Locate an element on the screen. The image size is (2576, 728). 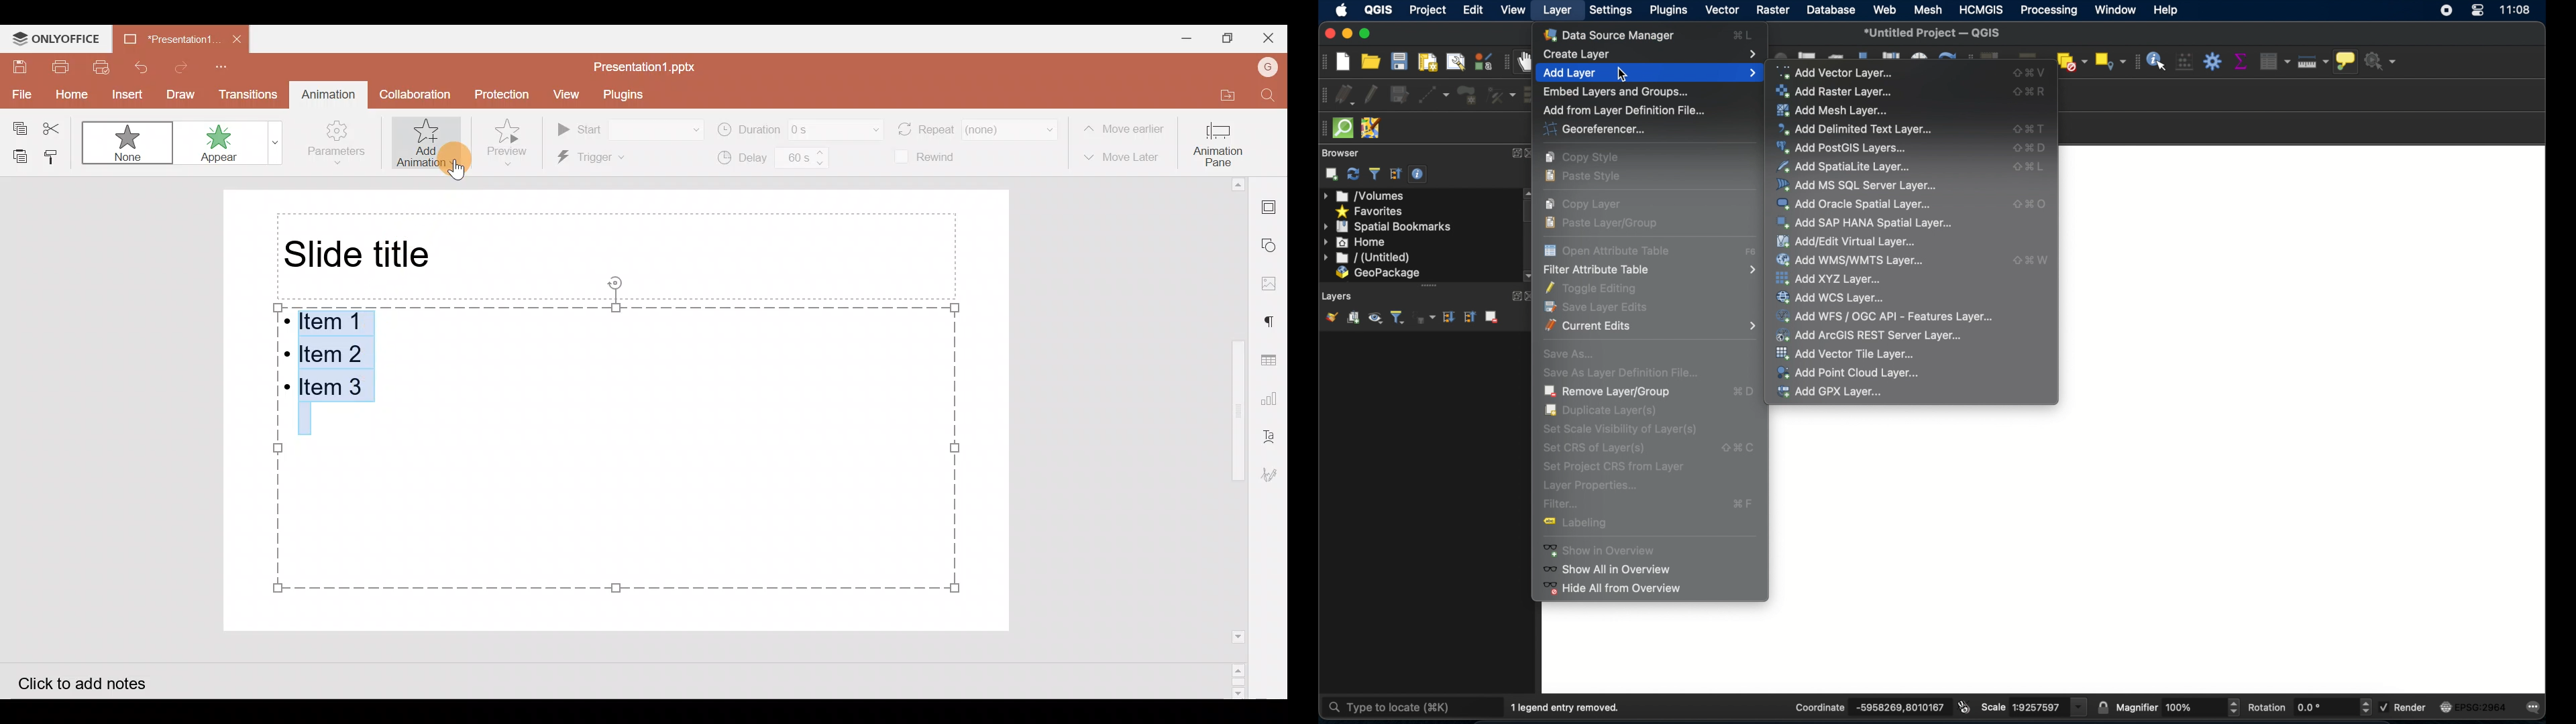
maximize is located at coordinates (1365, 34).